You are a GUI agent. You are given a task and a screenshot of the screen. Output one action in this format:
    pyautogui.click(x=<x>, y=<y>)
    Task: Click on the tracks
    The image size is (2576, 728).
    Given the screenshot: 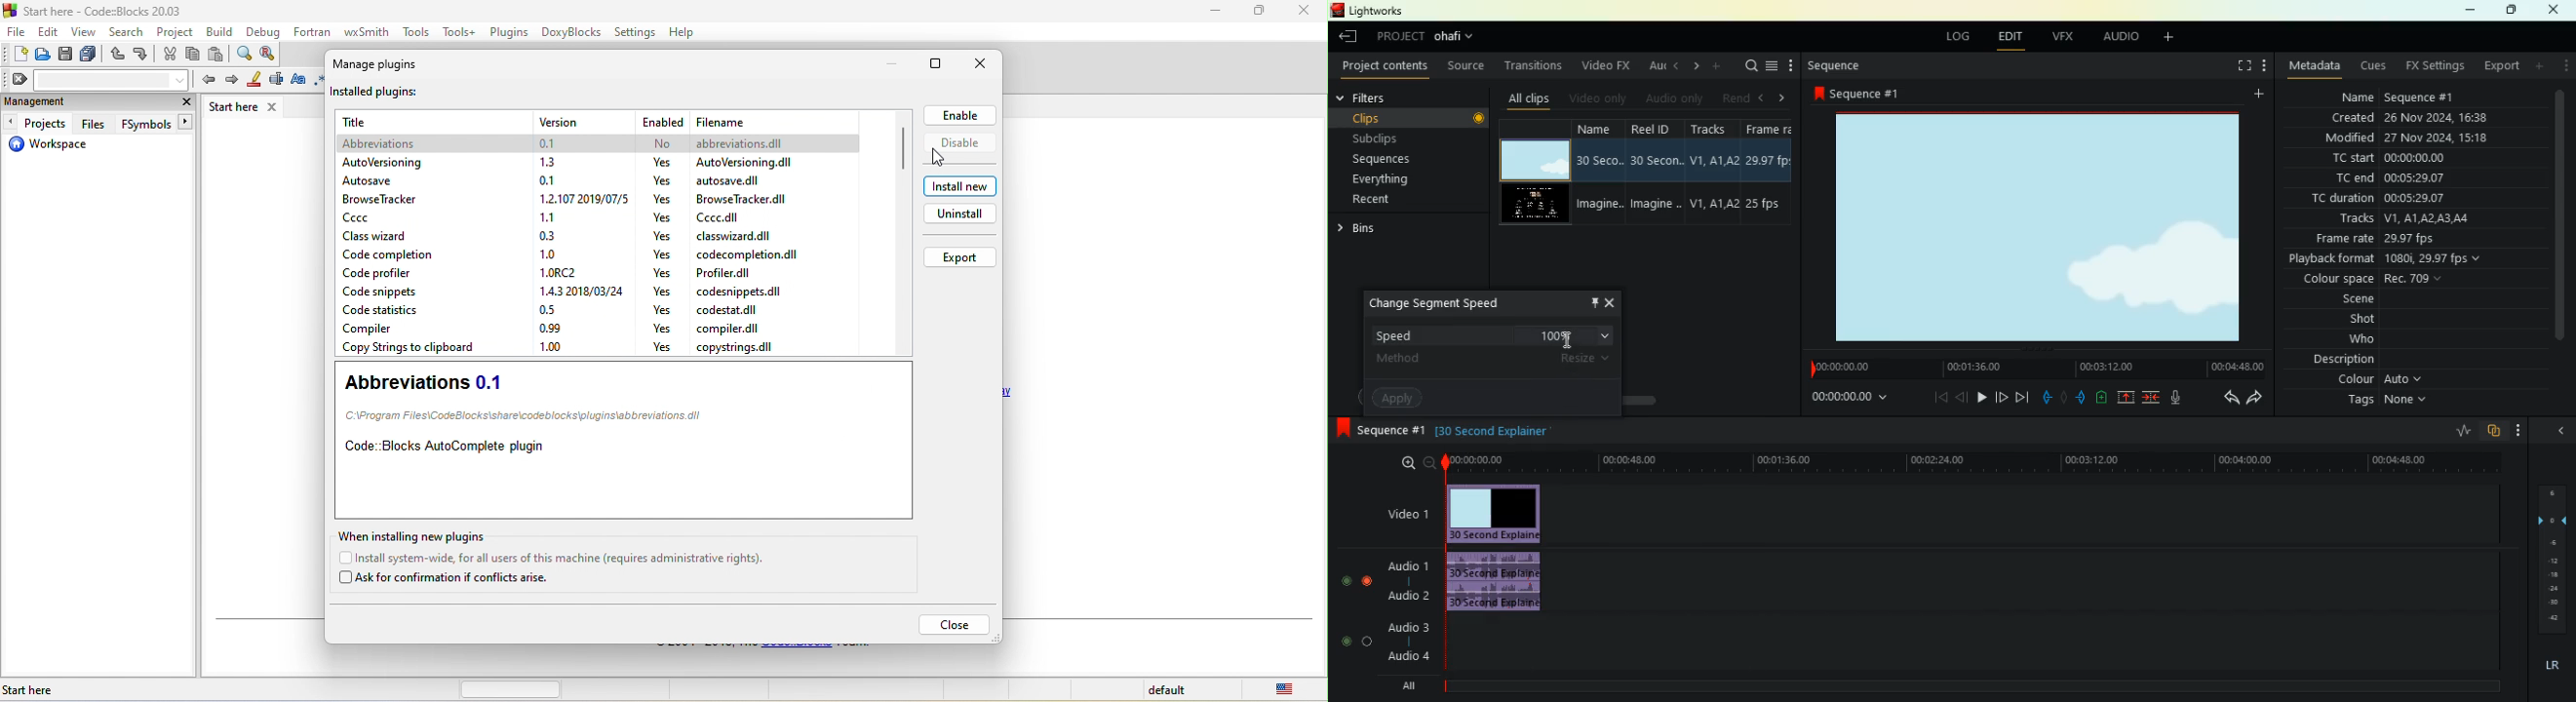 What is the action you would take?
    pyautogui.click(x=2399, y=220)
    